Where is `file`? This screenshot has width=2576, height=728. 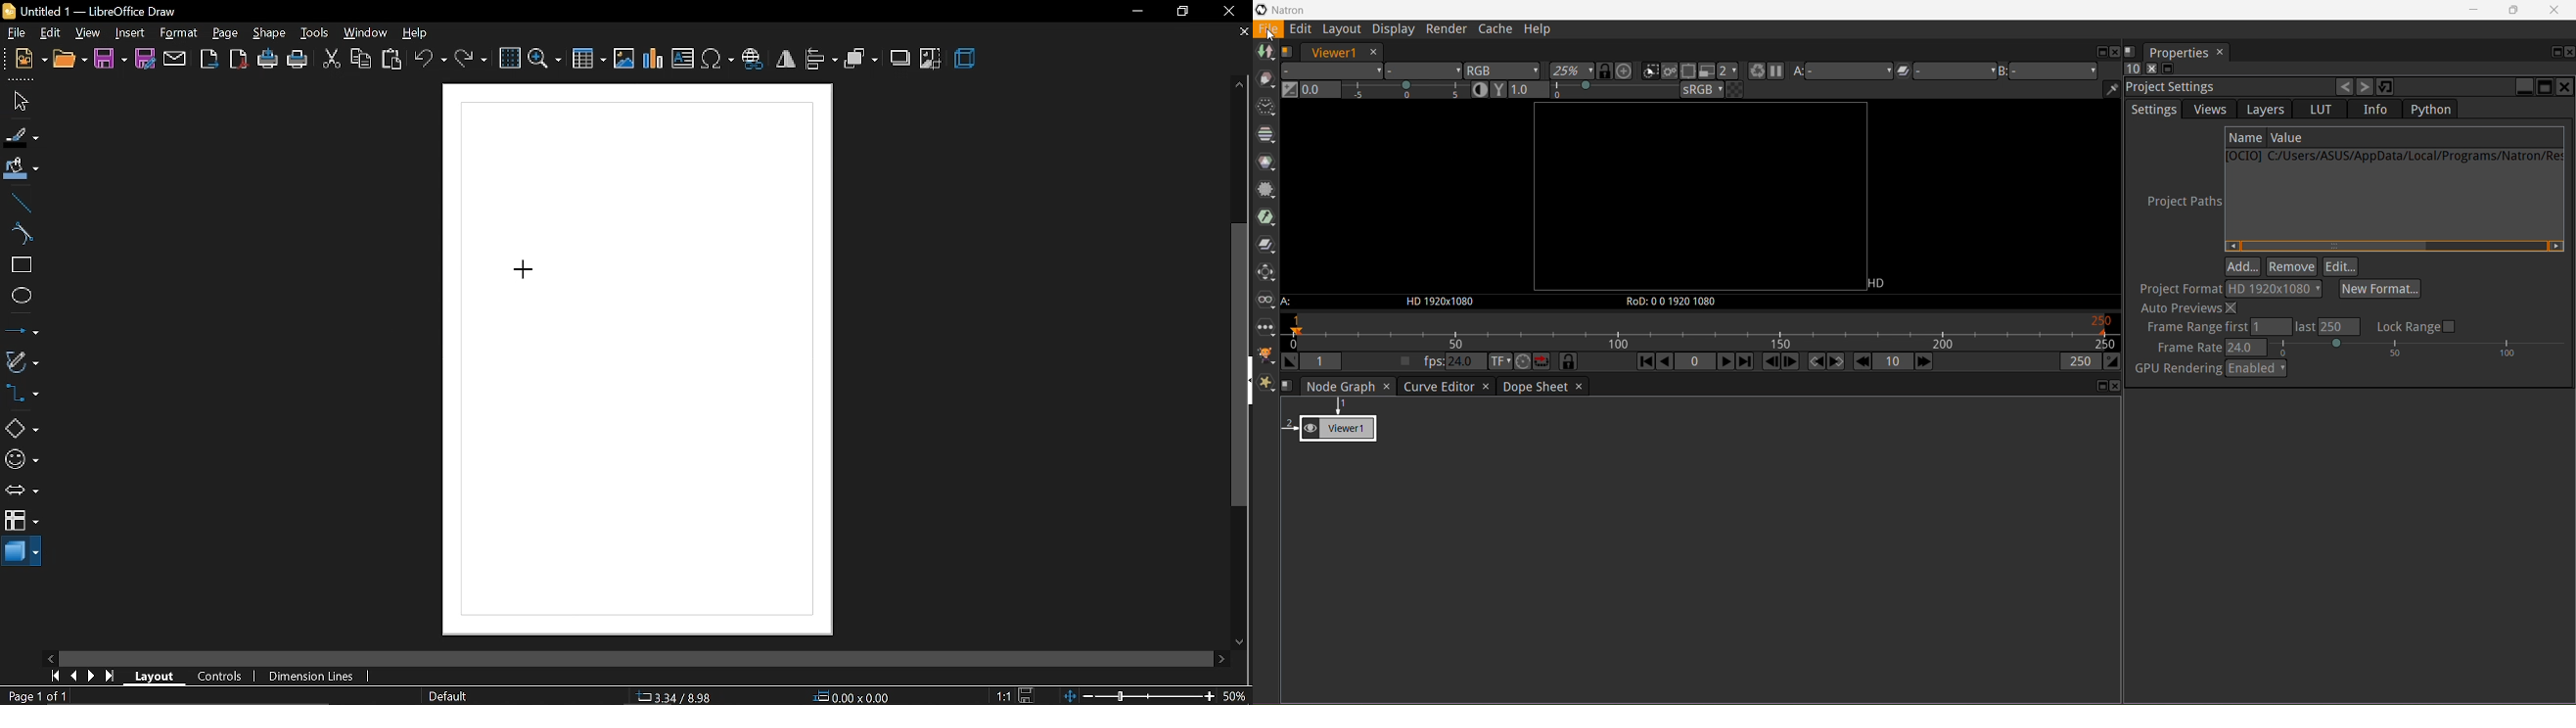
file is located at coordinates (16, 33).